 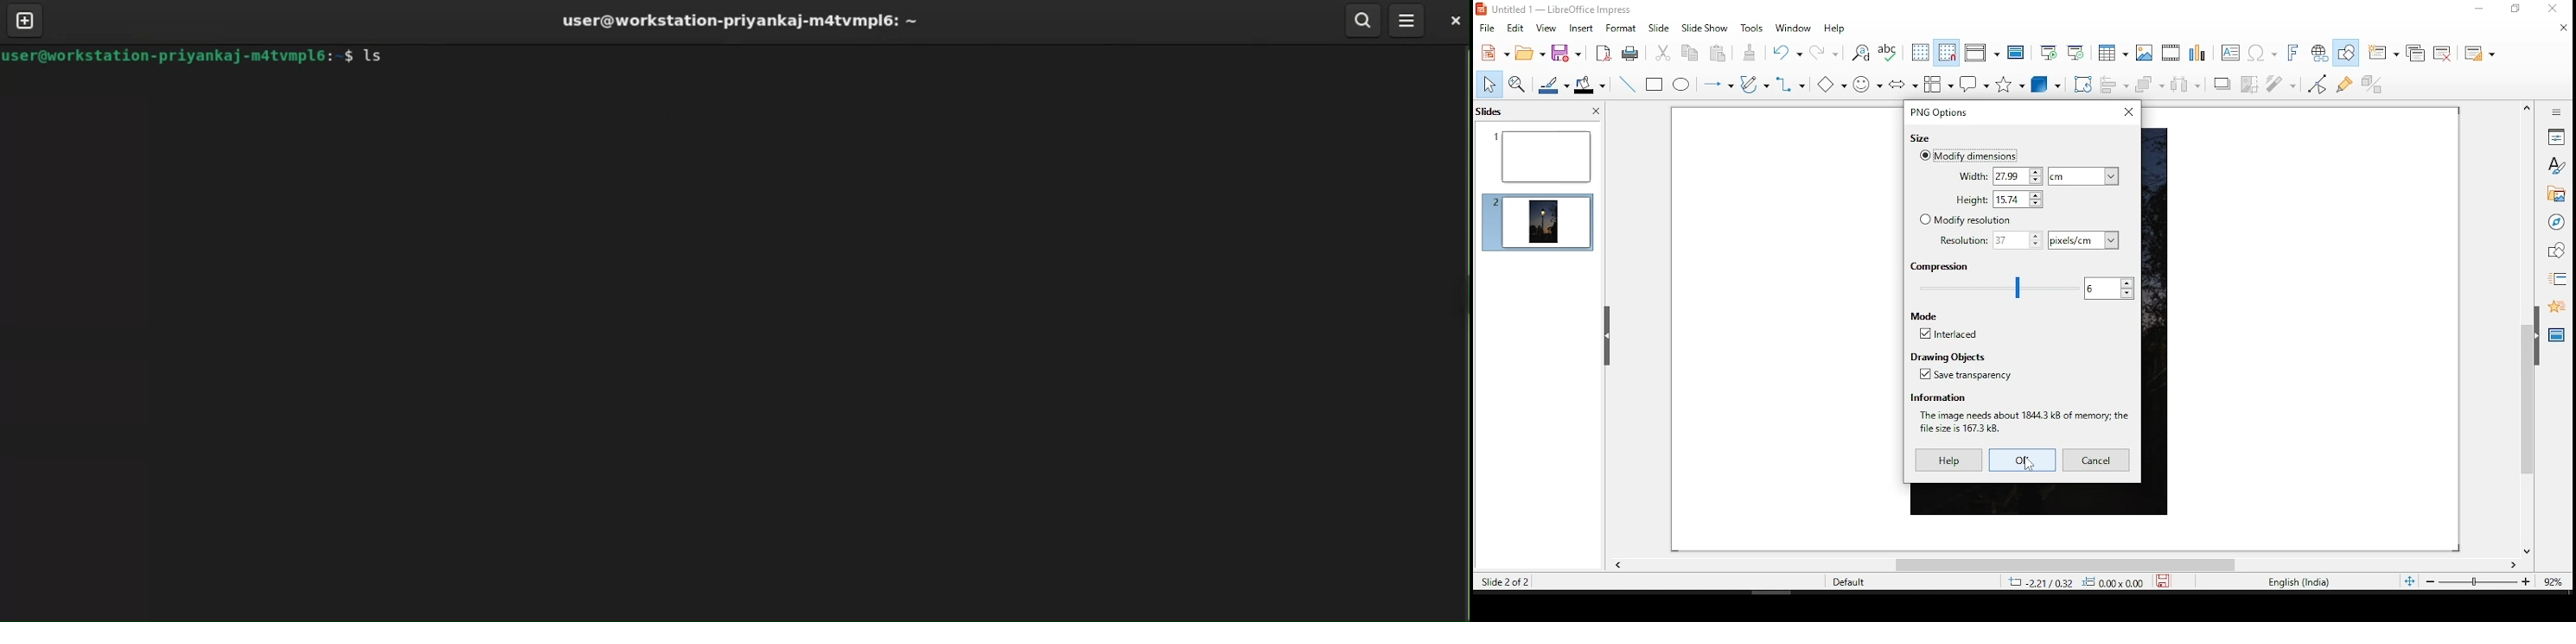 I want to click on insert, so click(x=1582, y=29).